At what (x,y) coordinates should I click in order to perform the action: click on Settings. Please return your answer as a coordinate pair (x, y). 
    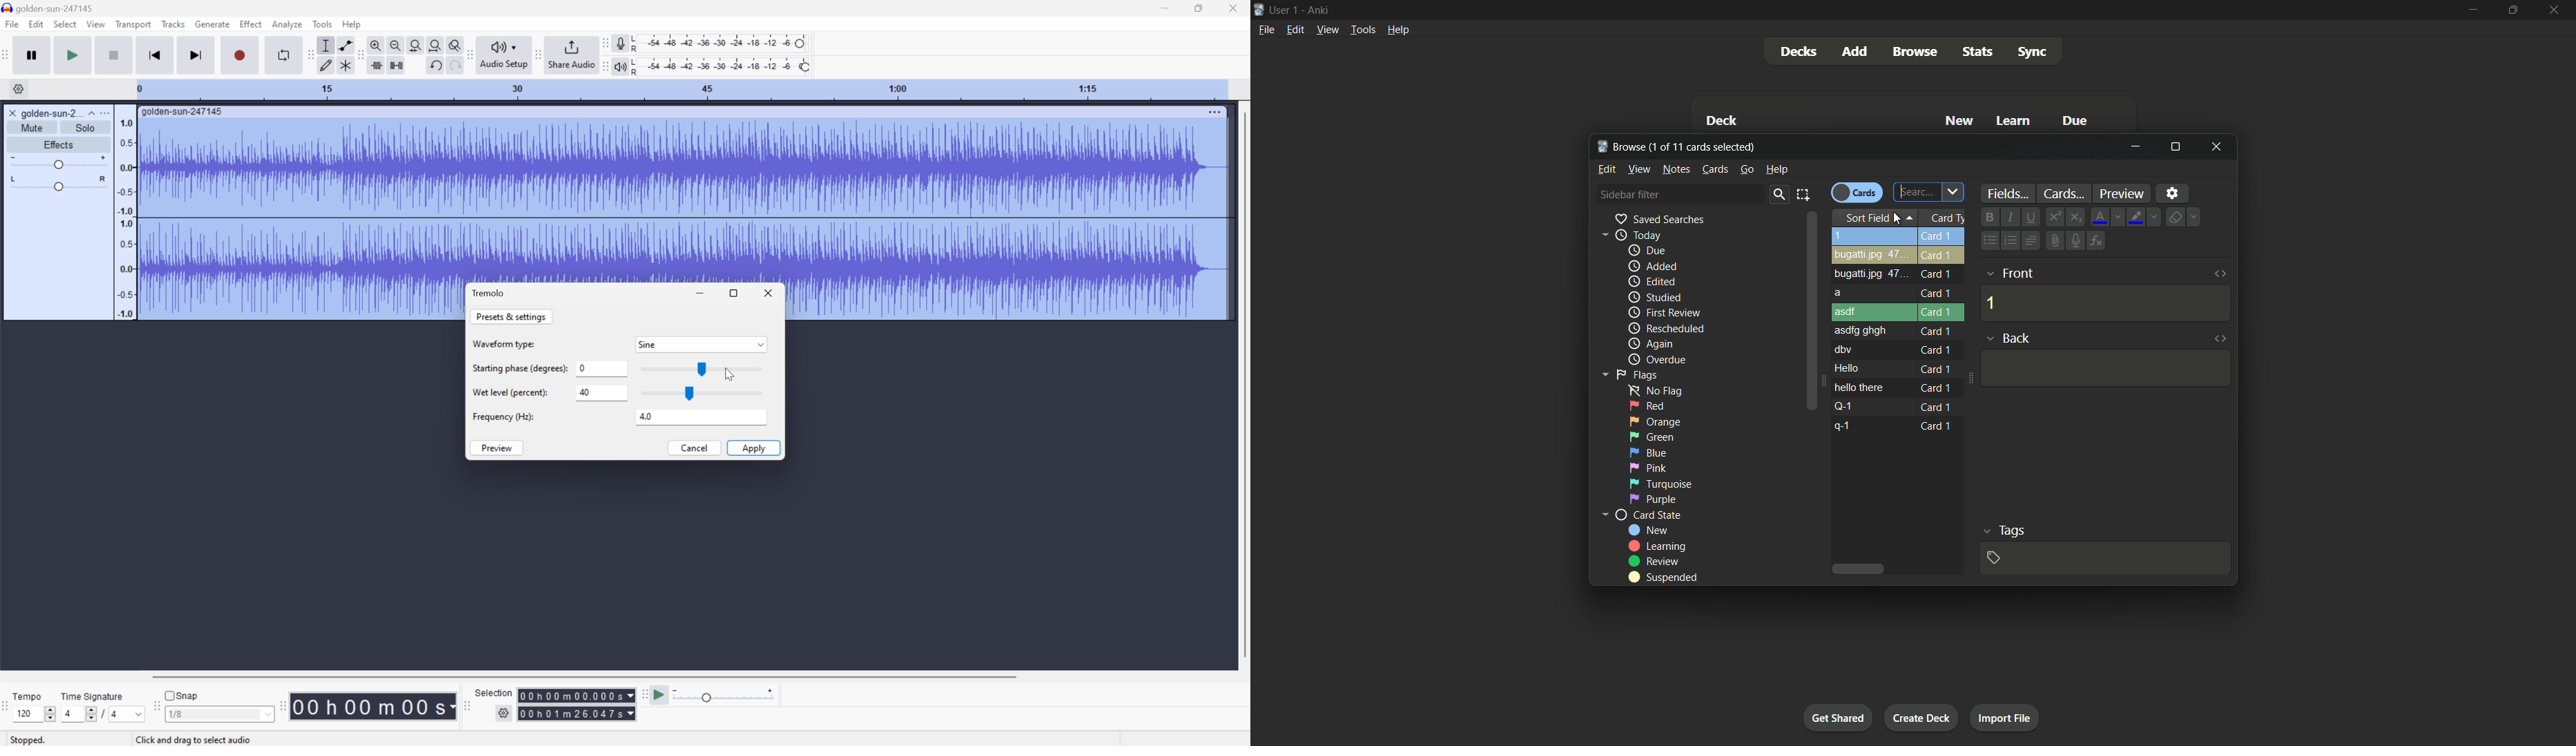
    Looking at the image, I should click on (21, 89).